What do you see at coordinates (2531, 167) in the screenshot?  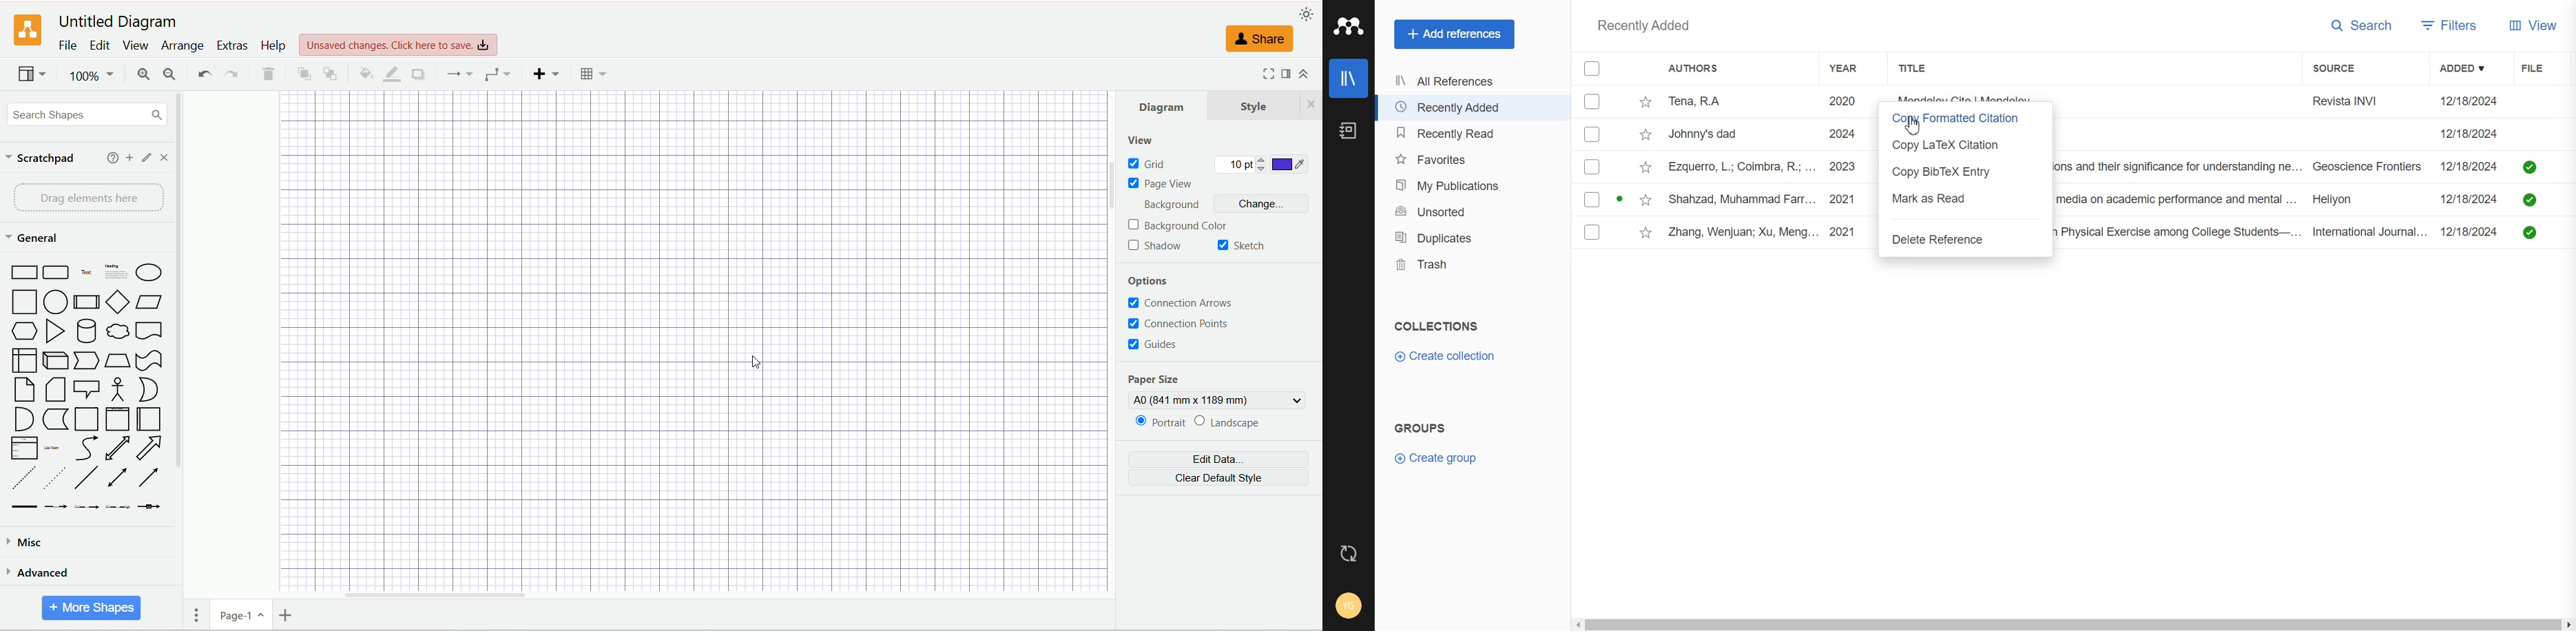 I see `saved` at bounding box center [2531, 167].